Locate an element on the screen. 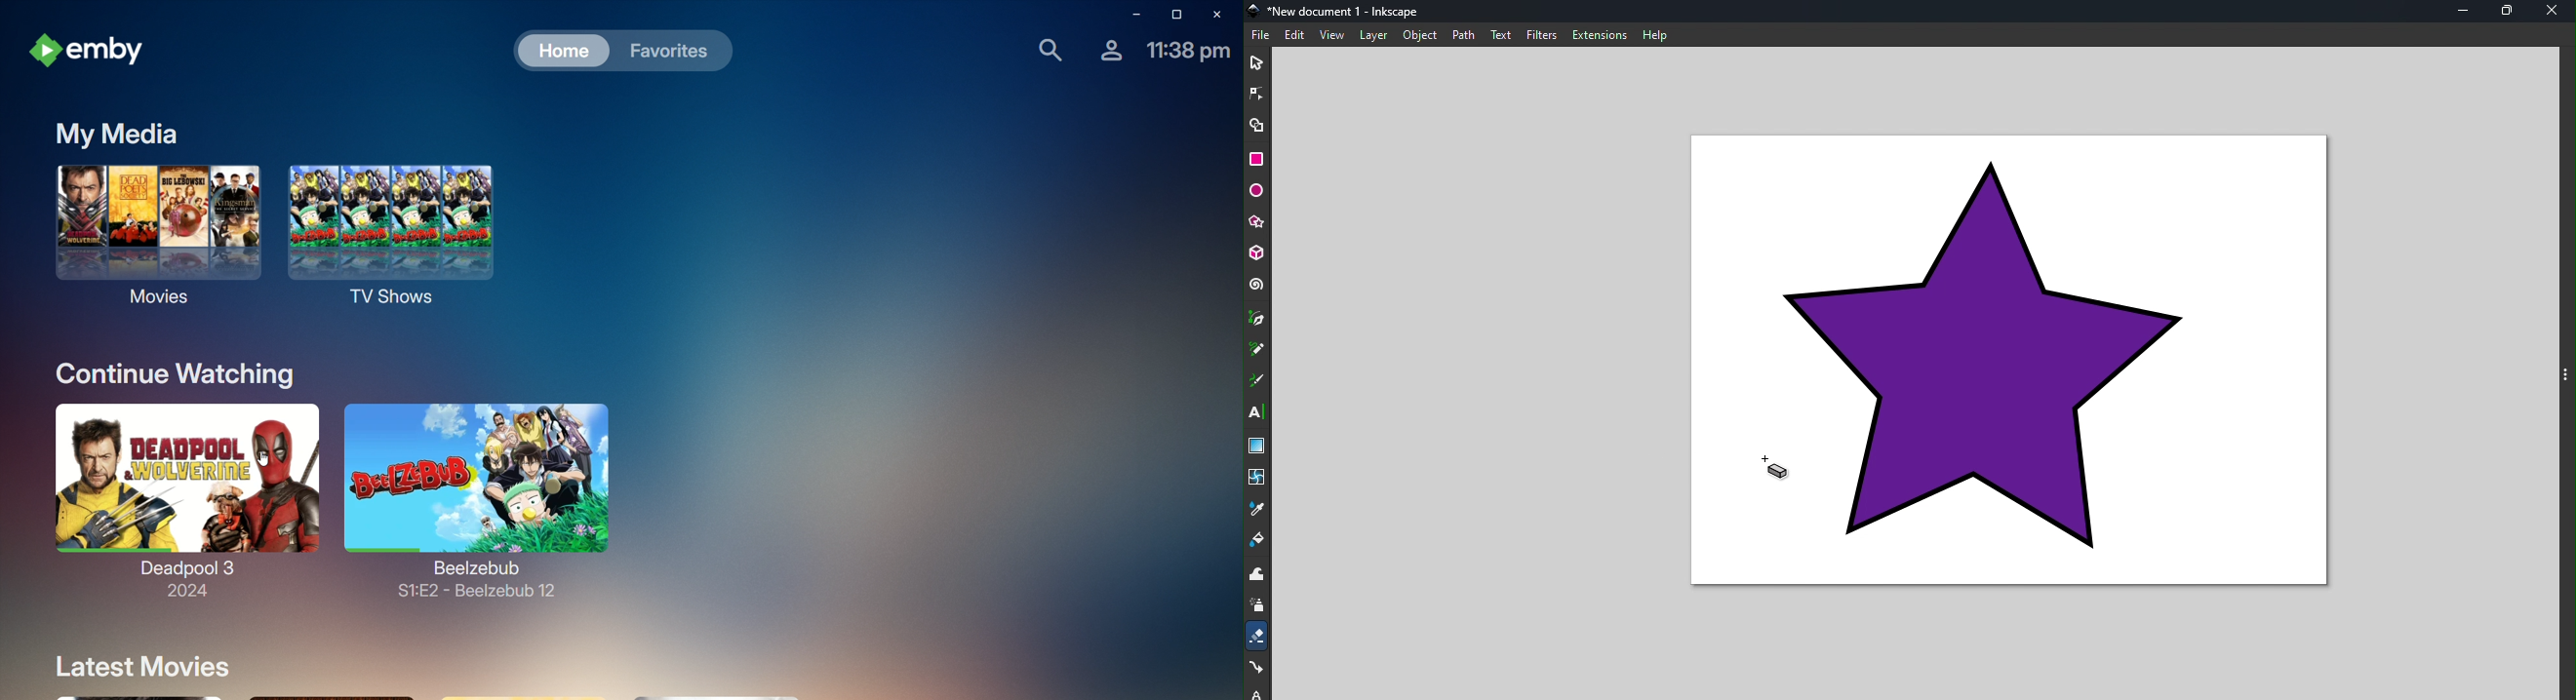 This screenshot has width=2576, height=700. close  is located at coordinates (2556, 12).